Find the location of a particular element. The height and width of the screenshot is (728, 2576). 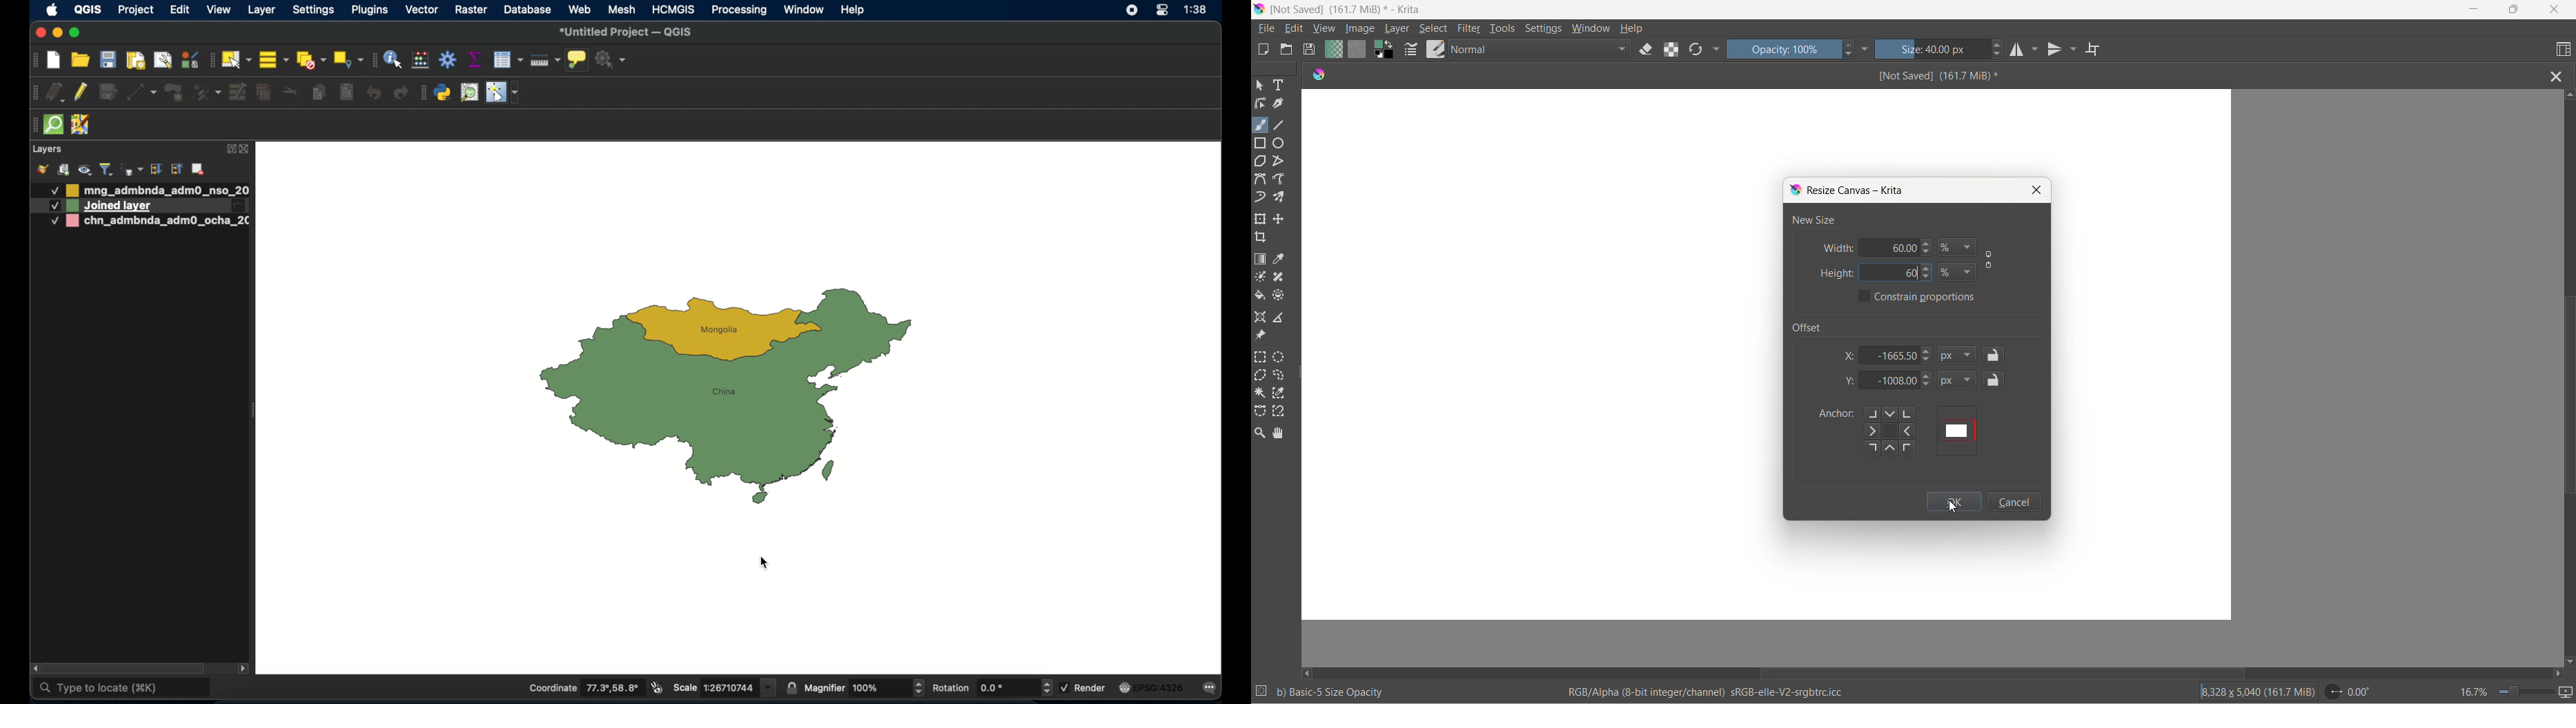

swap foreground and background colors is located at coordinates (1387, 52).